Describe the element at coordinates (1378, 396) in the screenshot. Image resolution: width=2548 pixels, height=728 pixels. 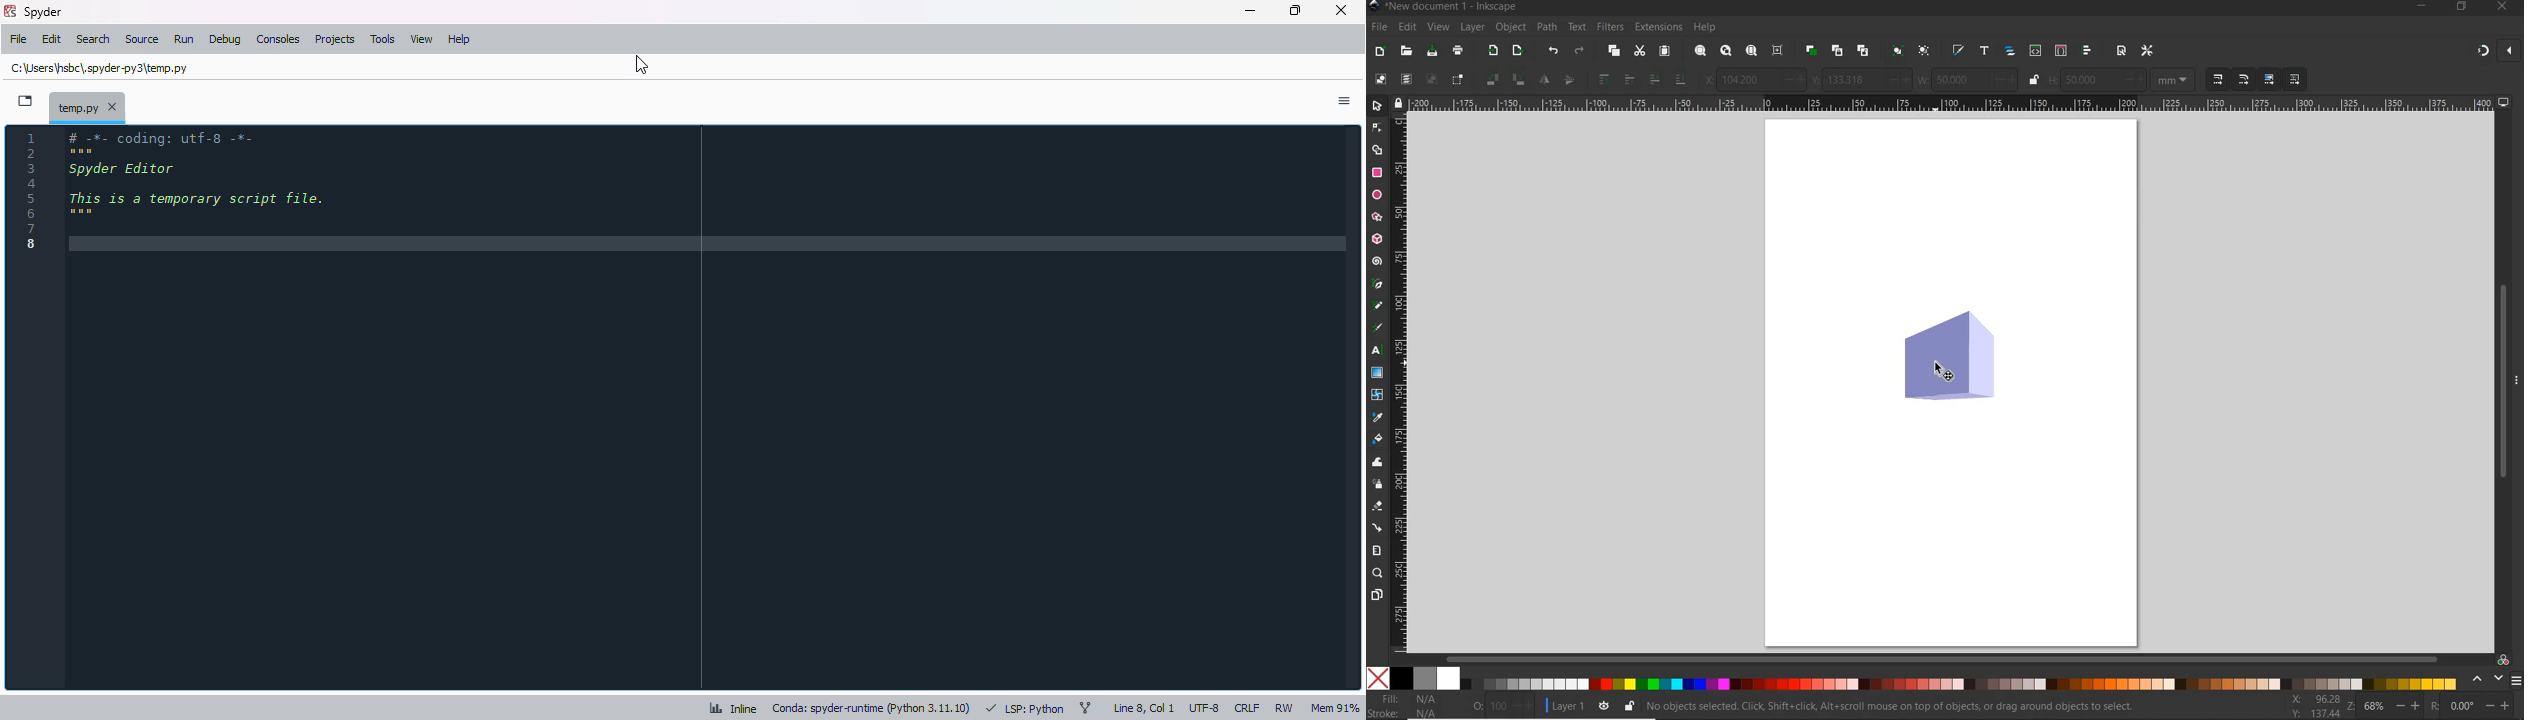
I see `mesh tool` at that location.